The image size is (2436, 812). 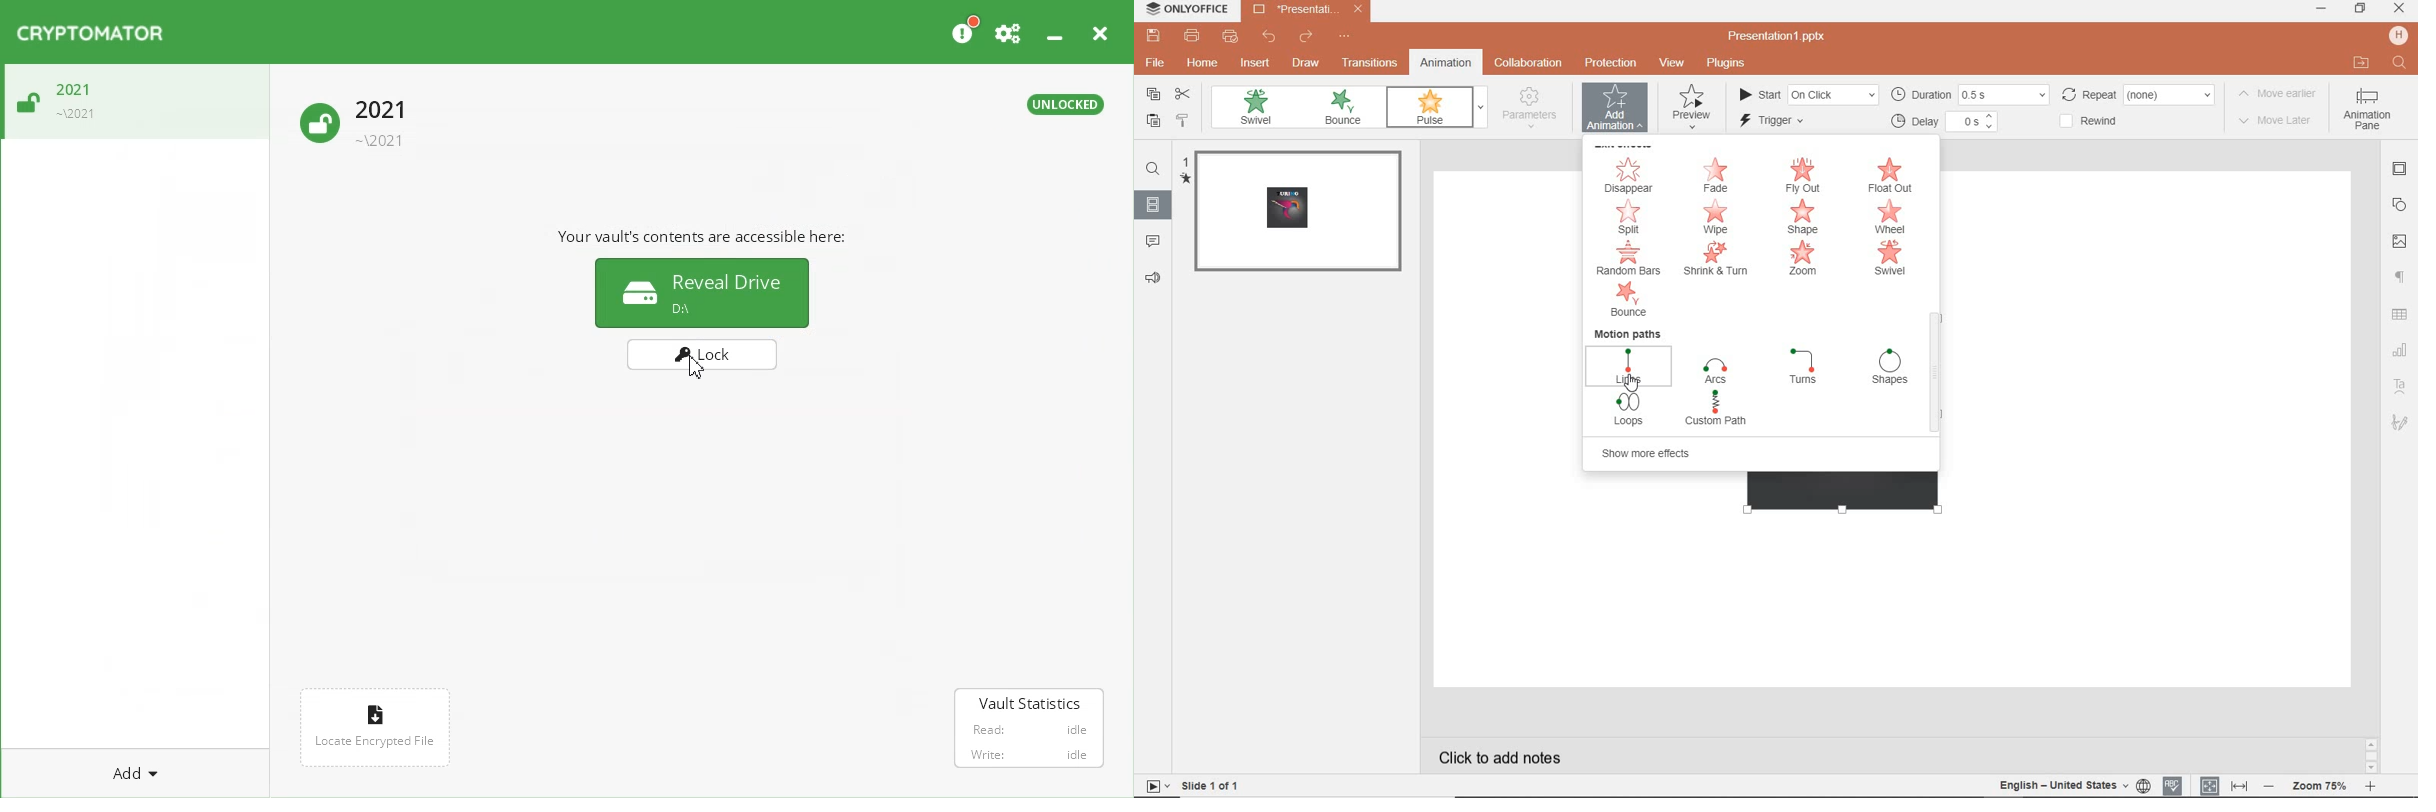 What do you see at coordinates (2173, 786) in the screenshot?
I see `spell checking` at bounding box center [2173, 786].